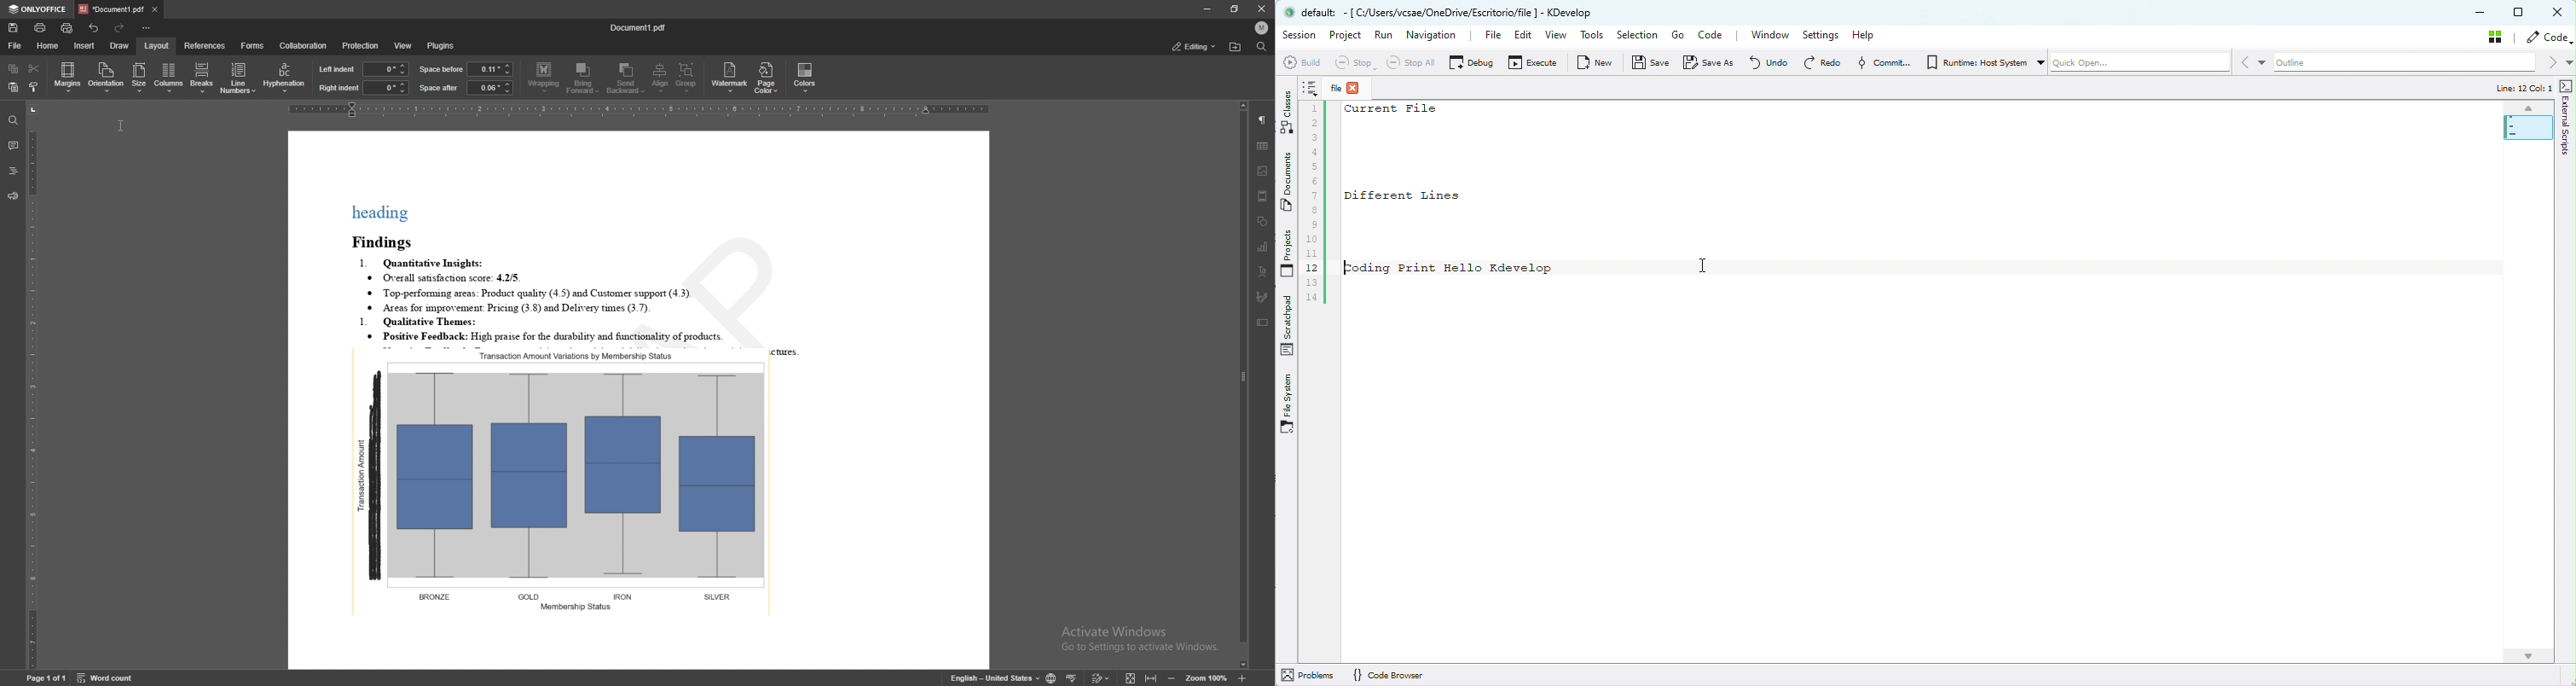 This screenshot has width=2576, height=700. I want to click on collaboration, so click(306, 45).